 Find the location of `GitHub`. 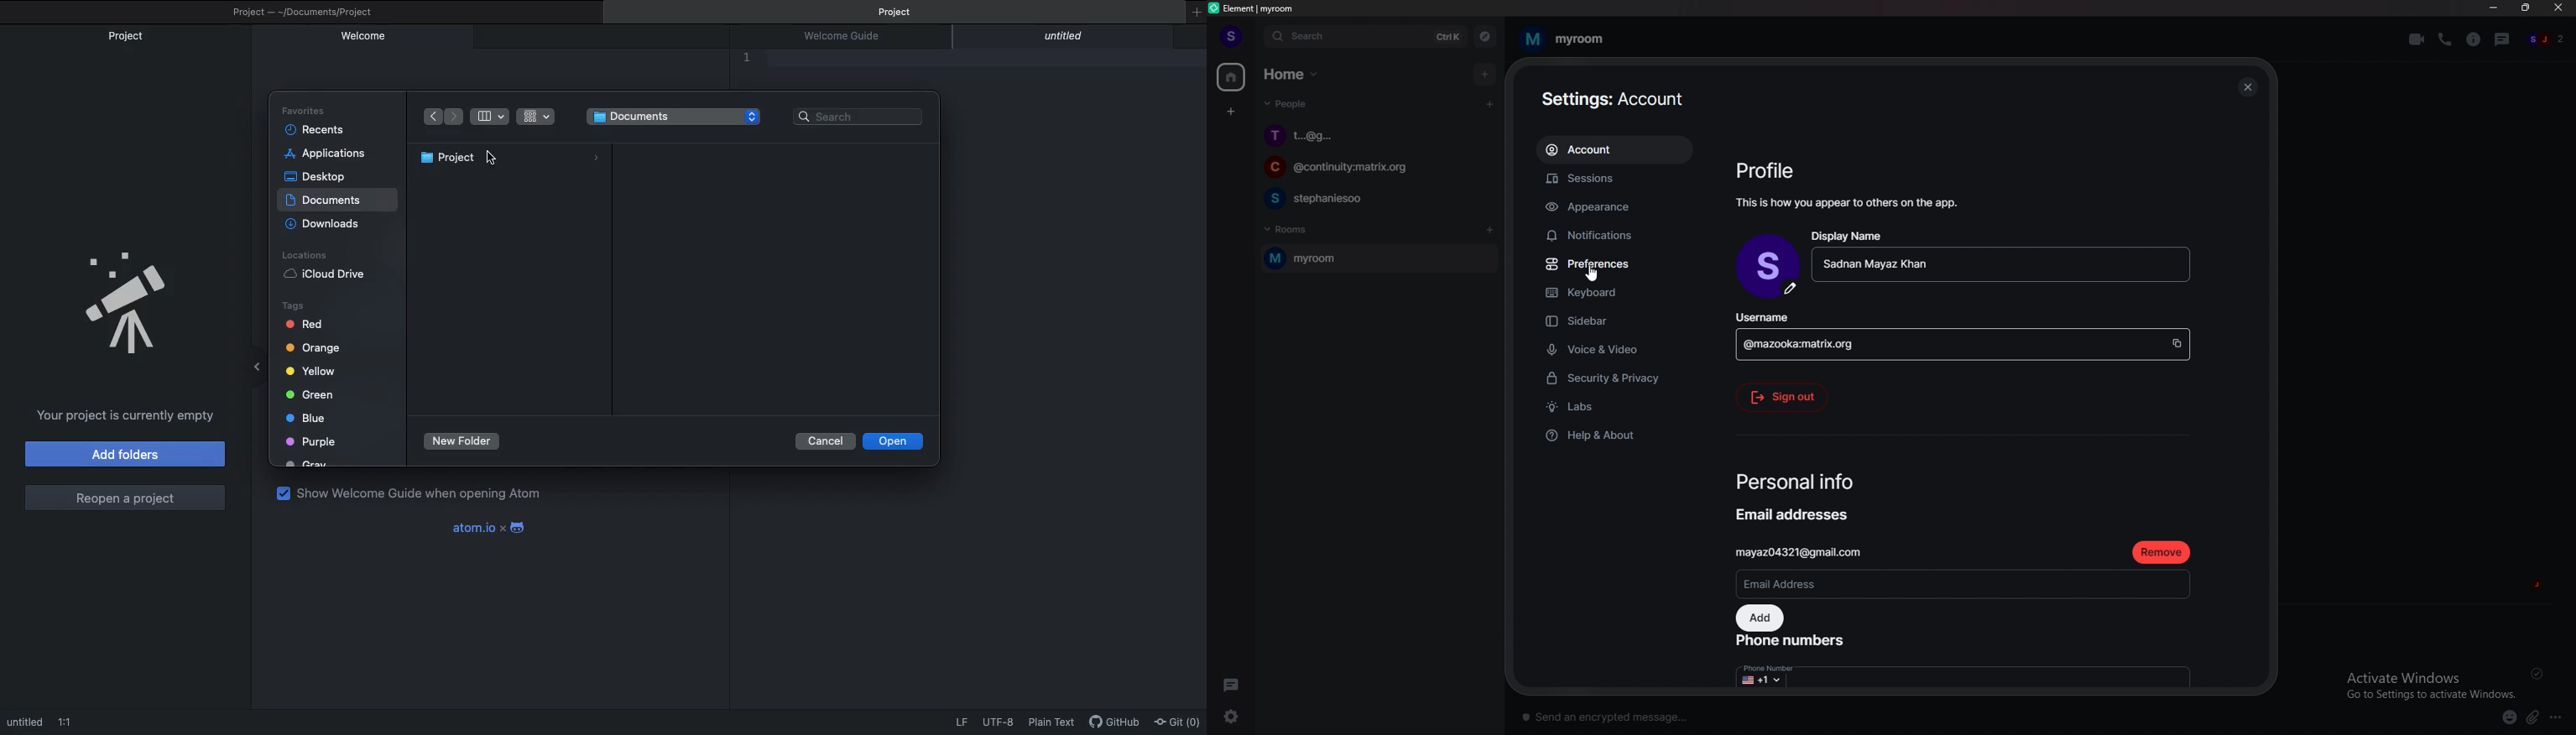

GitHub is located at coordinates (1115, 724).